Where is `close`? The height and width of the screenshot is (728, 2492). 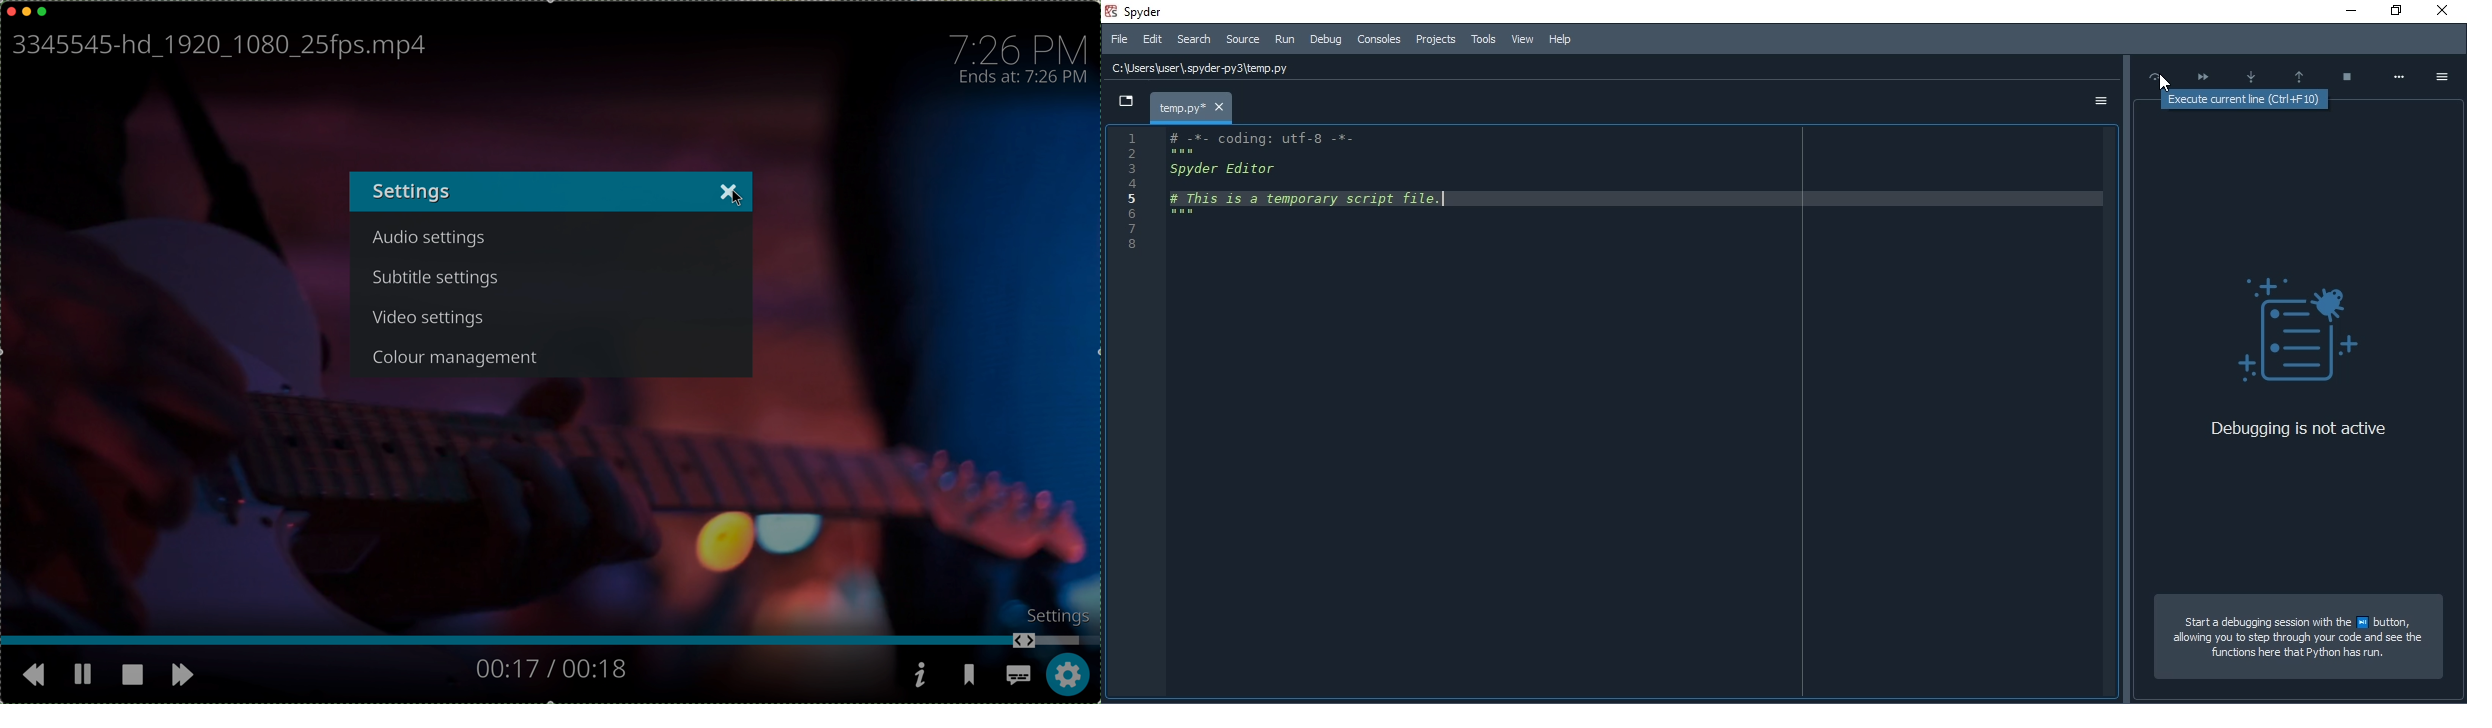
close is located at coordinates (2447, 11).